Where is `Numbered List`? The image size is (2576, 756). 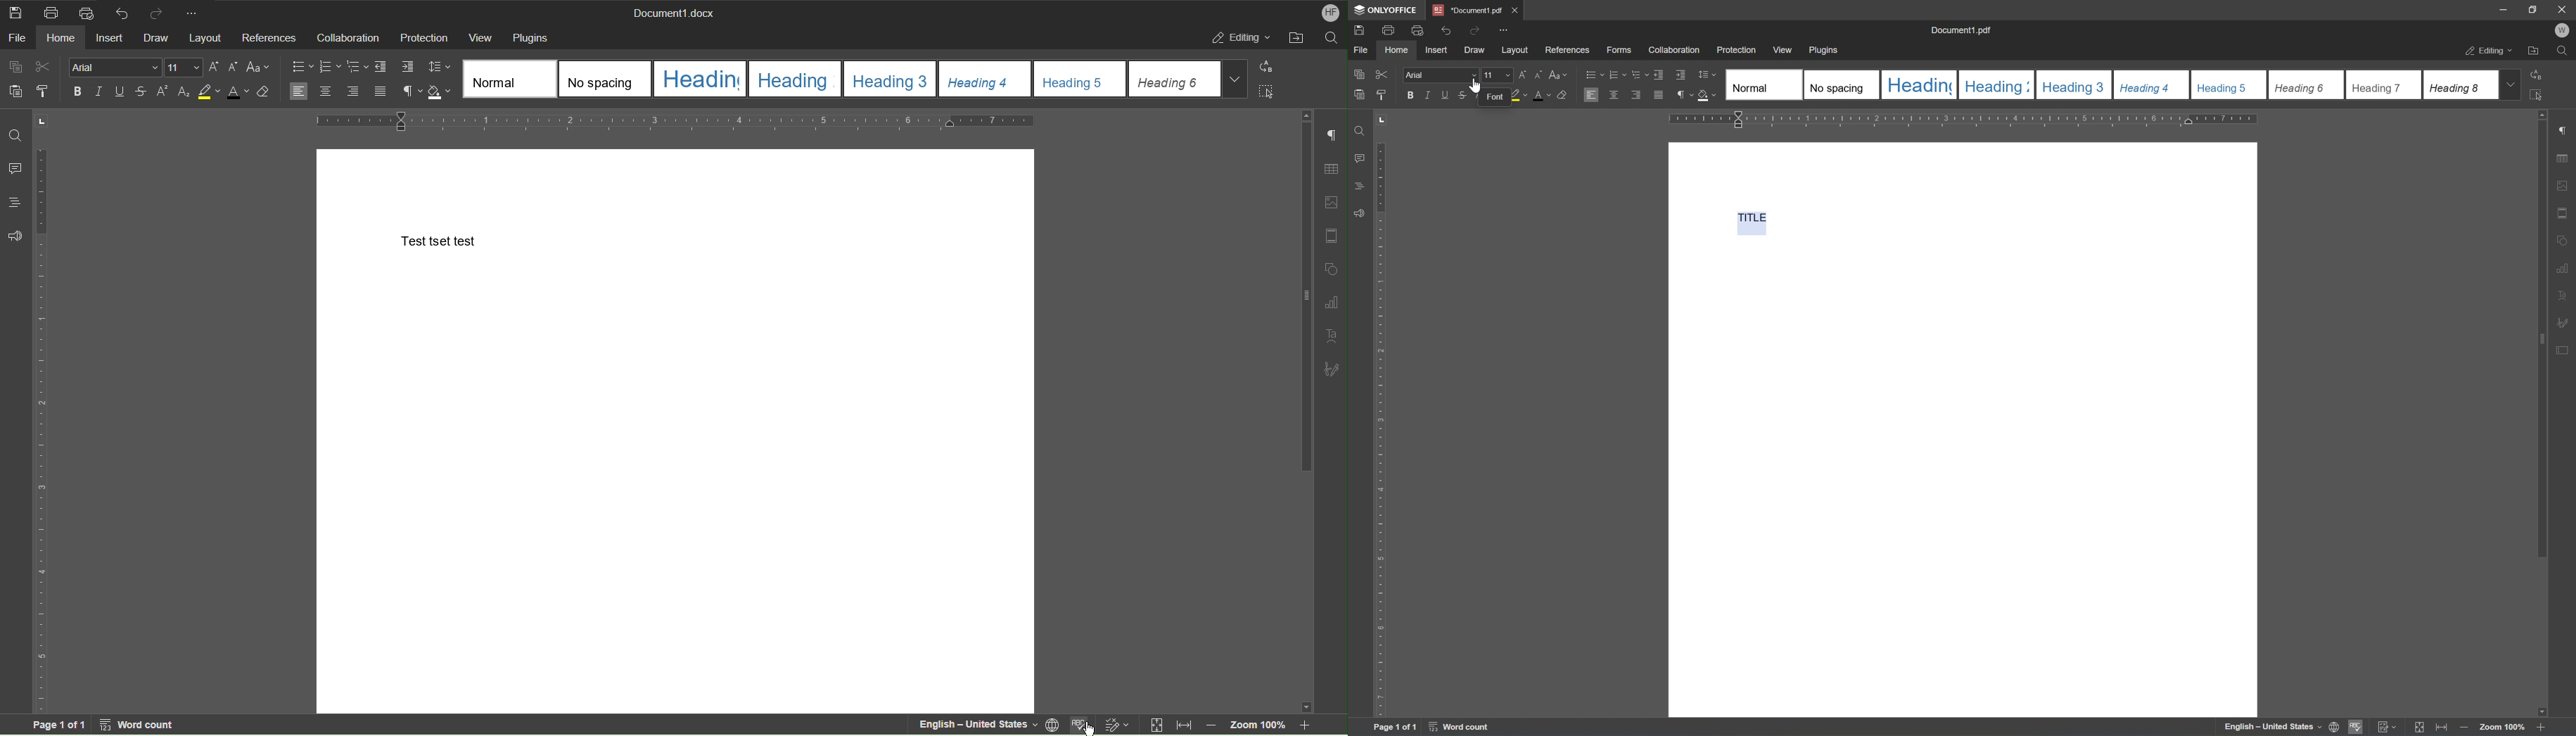
Numbered List is located at coordinates (329, 67).